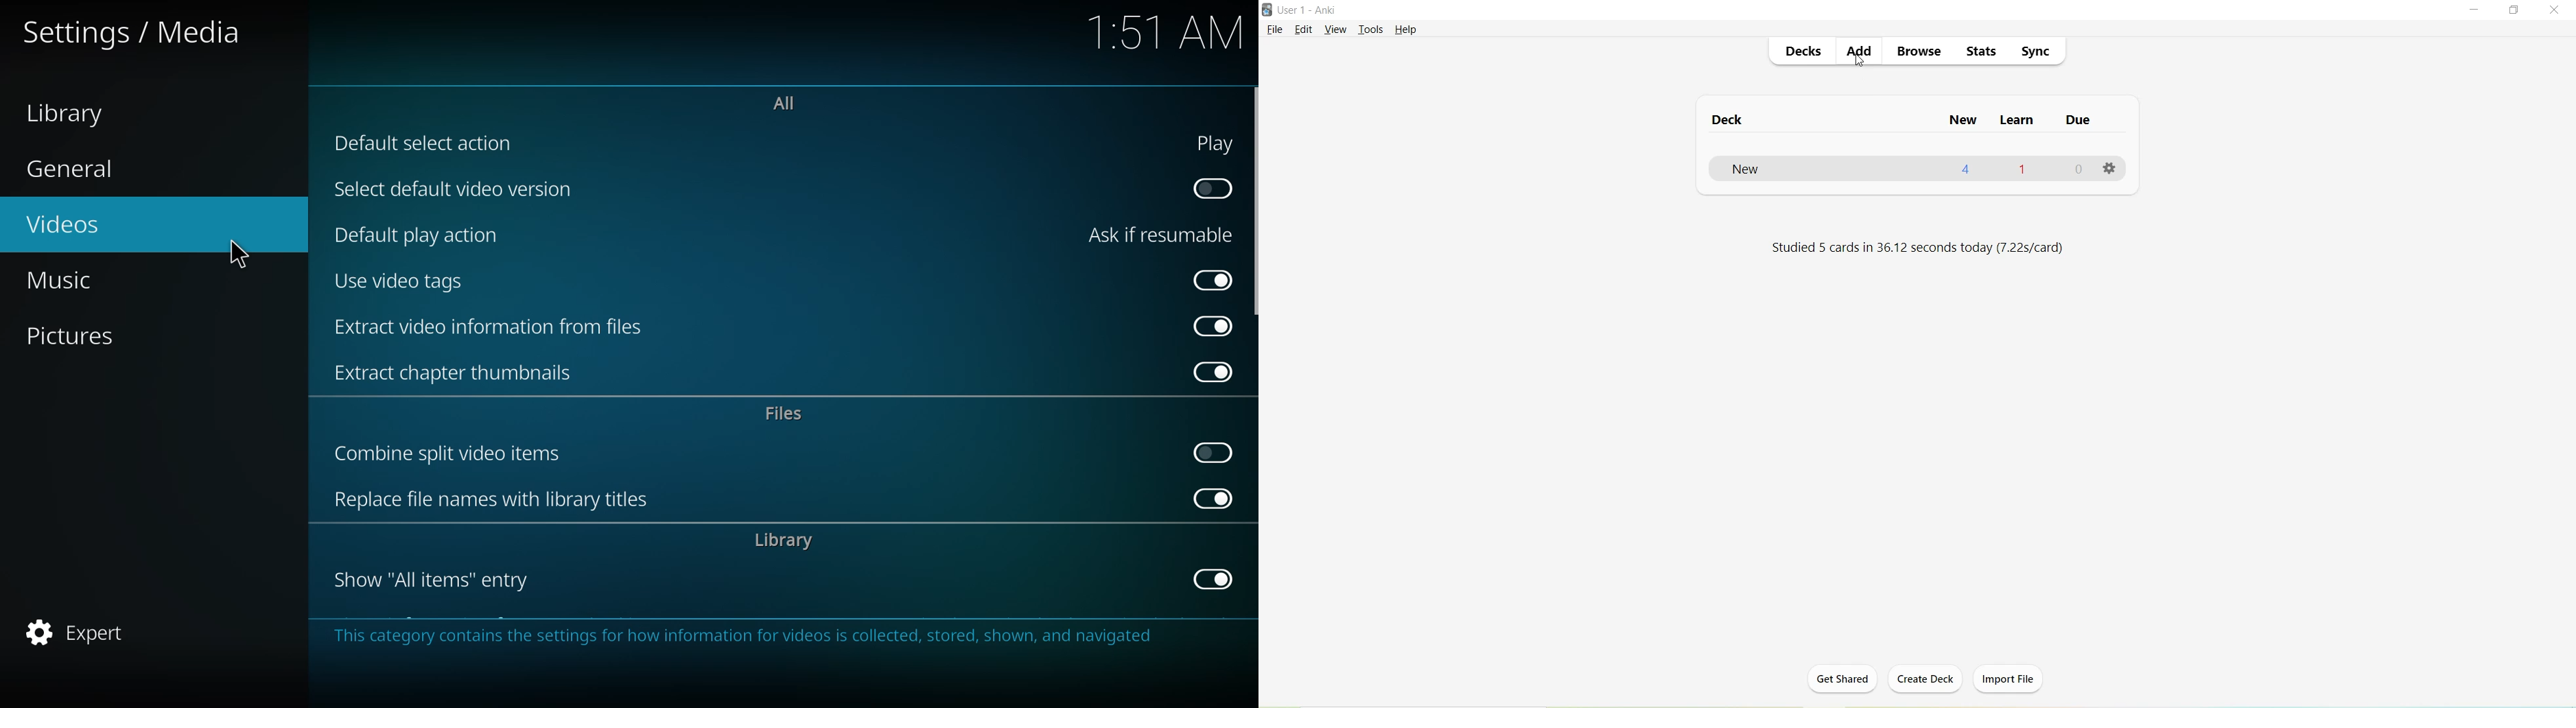 This screenshot has width=2576, height=728. I want to click on info, so click(748, 635).